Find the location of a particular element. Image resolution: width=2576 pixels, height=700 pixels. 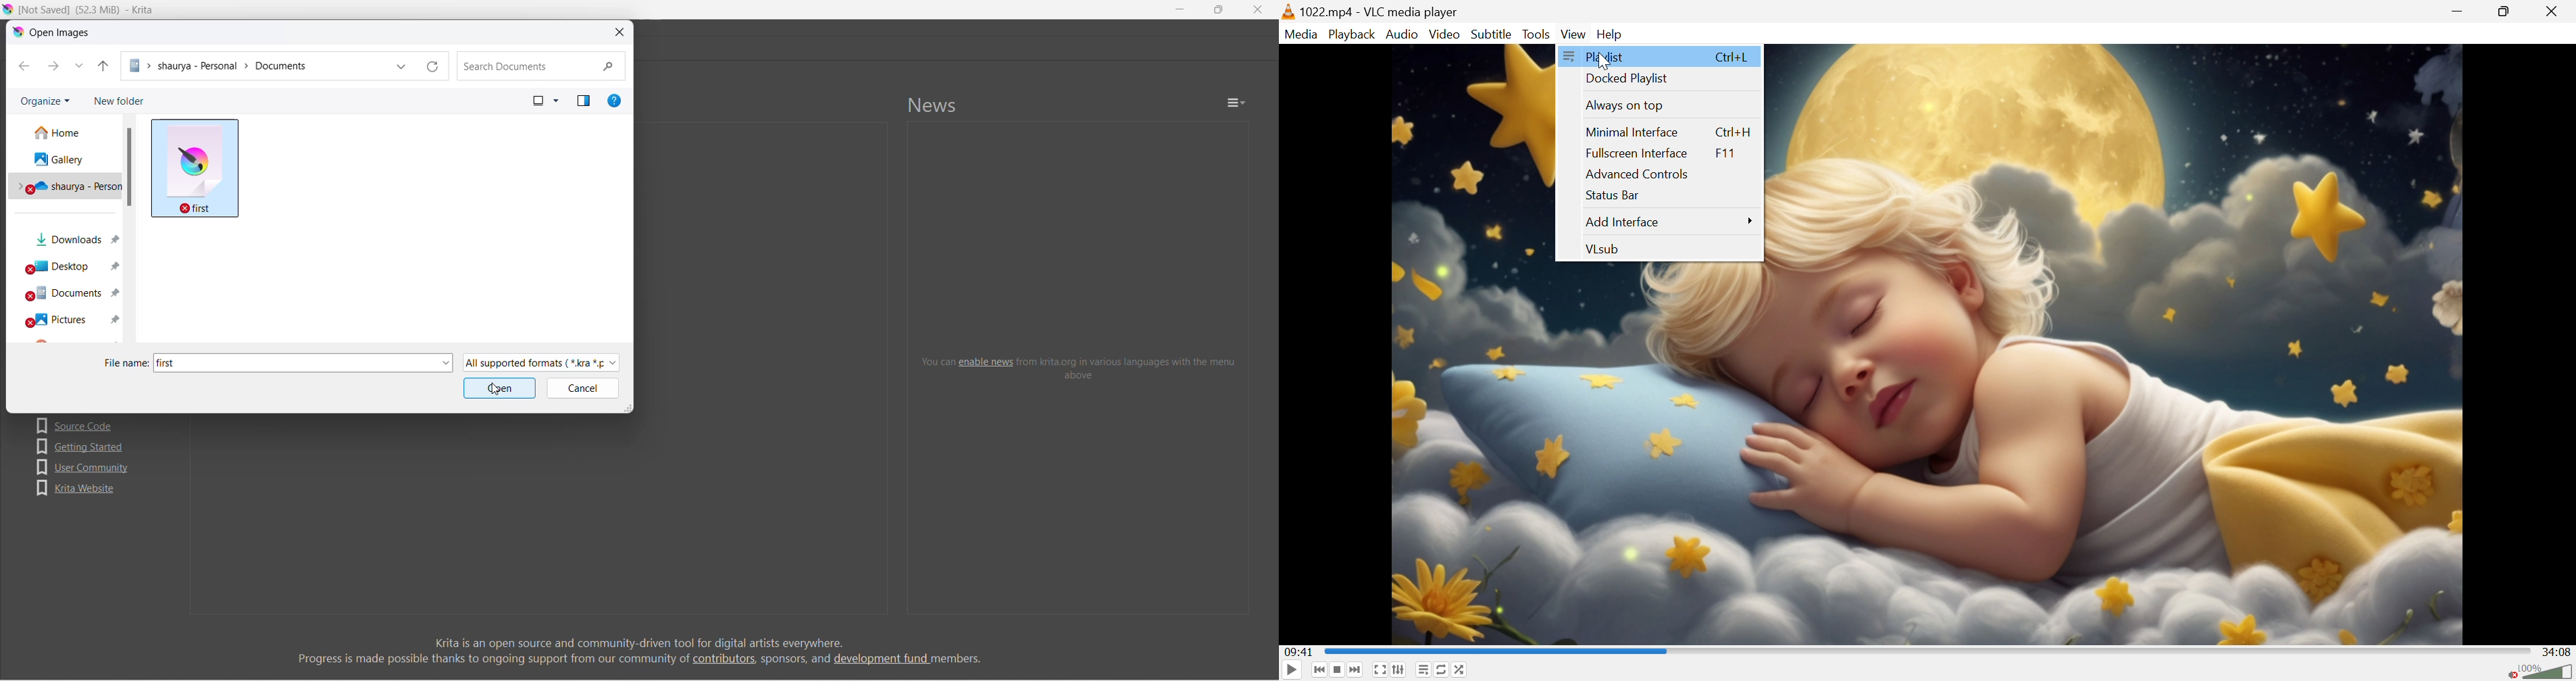

Software name, file name and size is located at coordinates (86, 10).